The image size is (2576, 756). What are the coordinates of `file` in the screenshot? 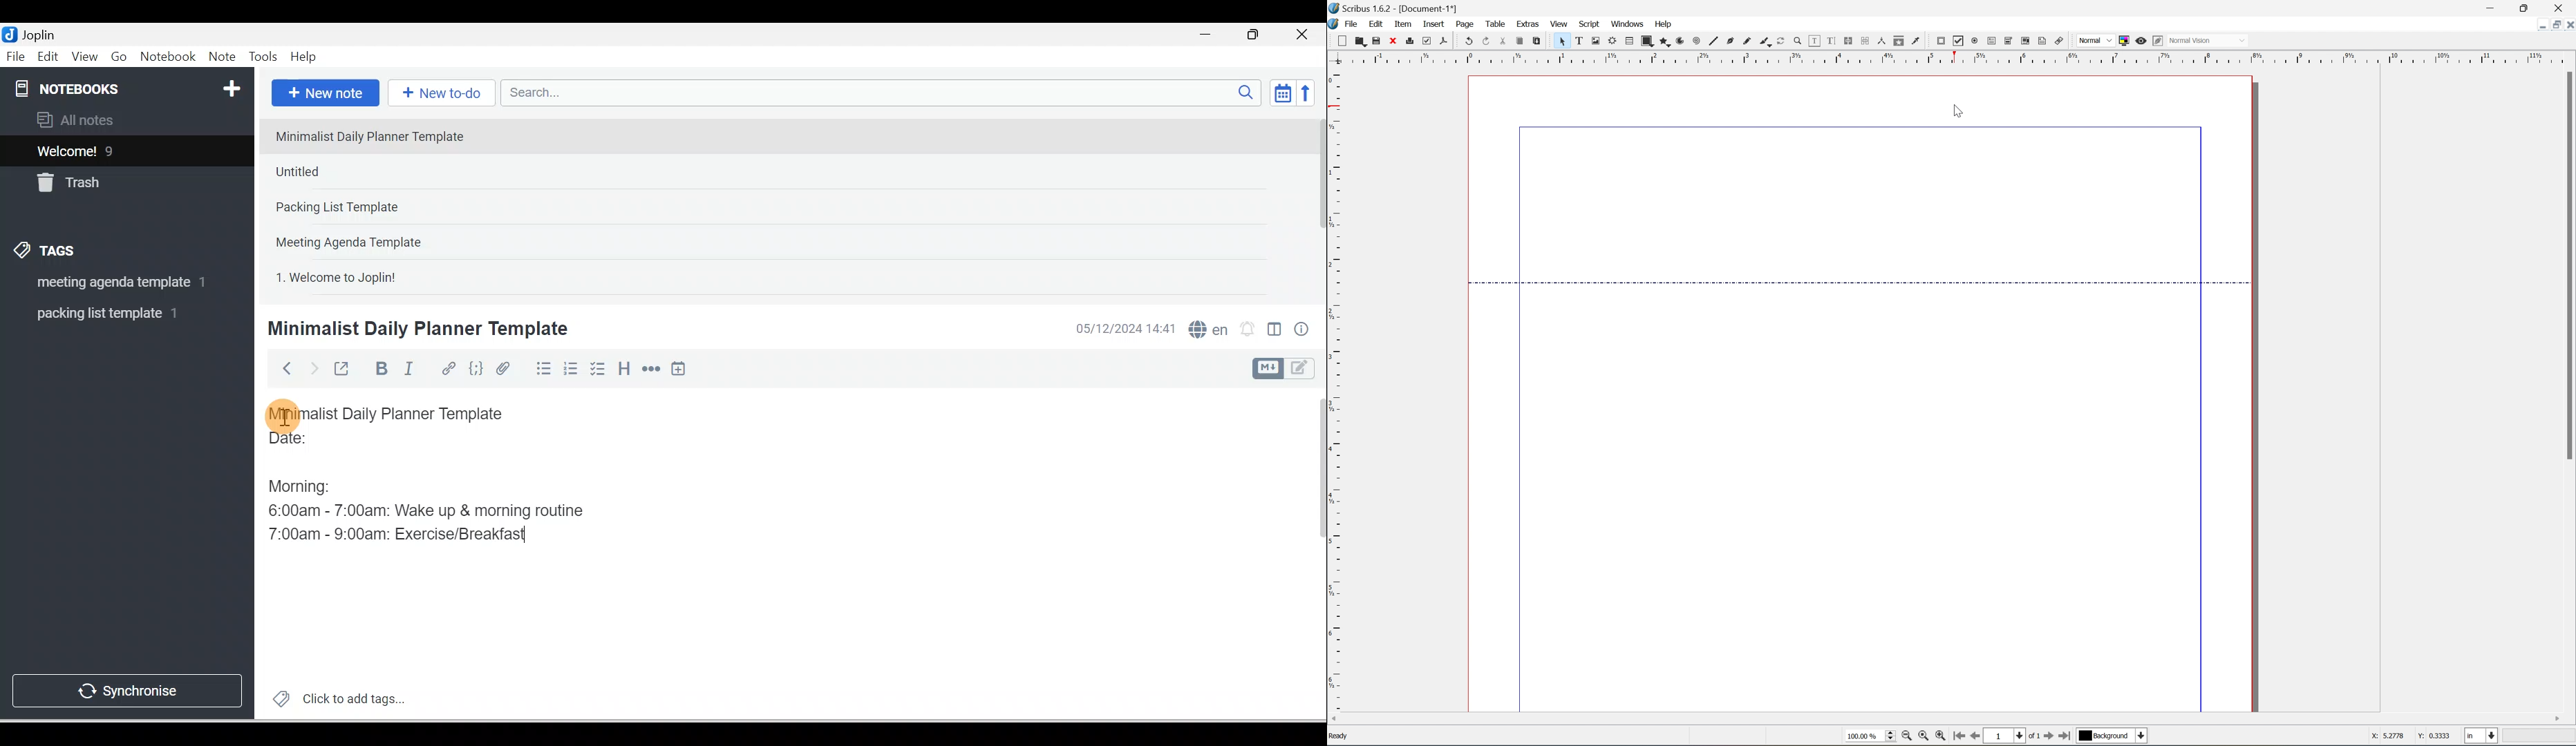 It's located at (1351, 22).